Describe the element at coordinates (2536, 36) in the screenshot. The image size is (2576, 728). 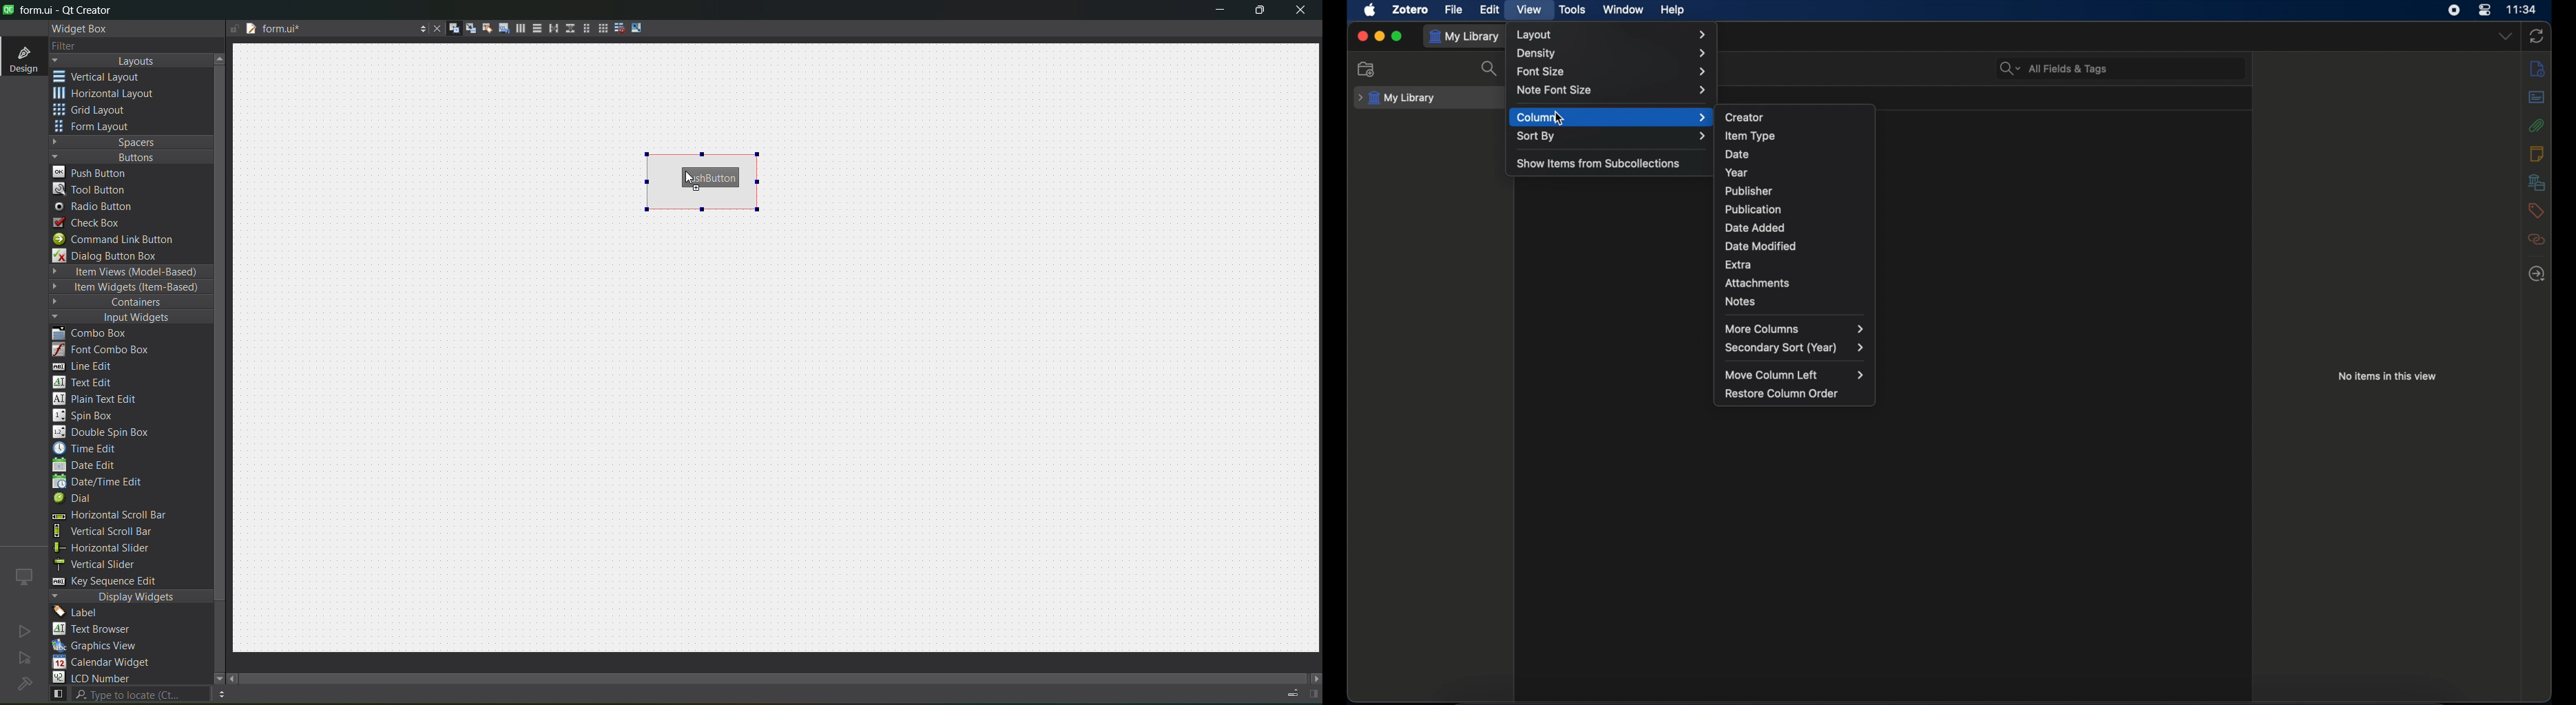
I see `sync` at that location.